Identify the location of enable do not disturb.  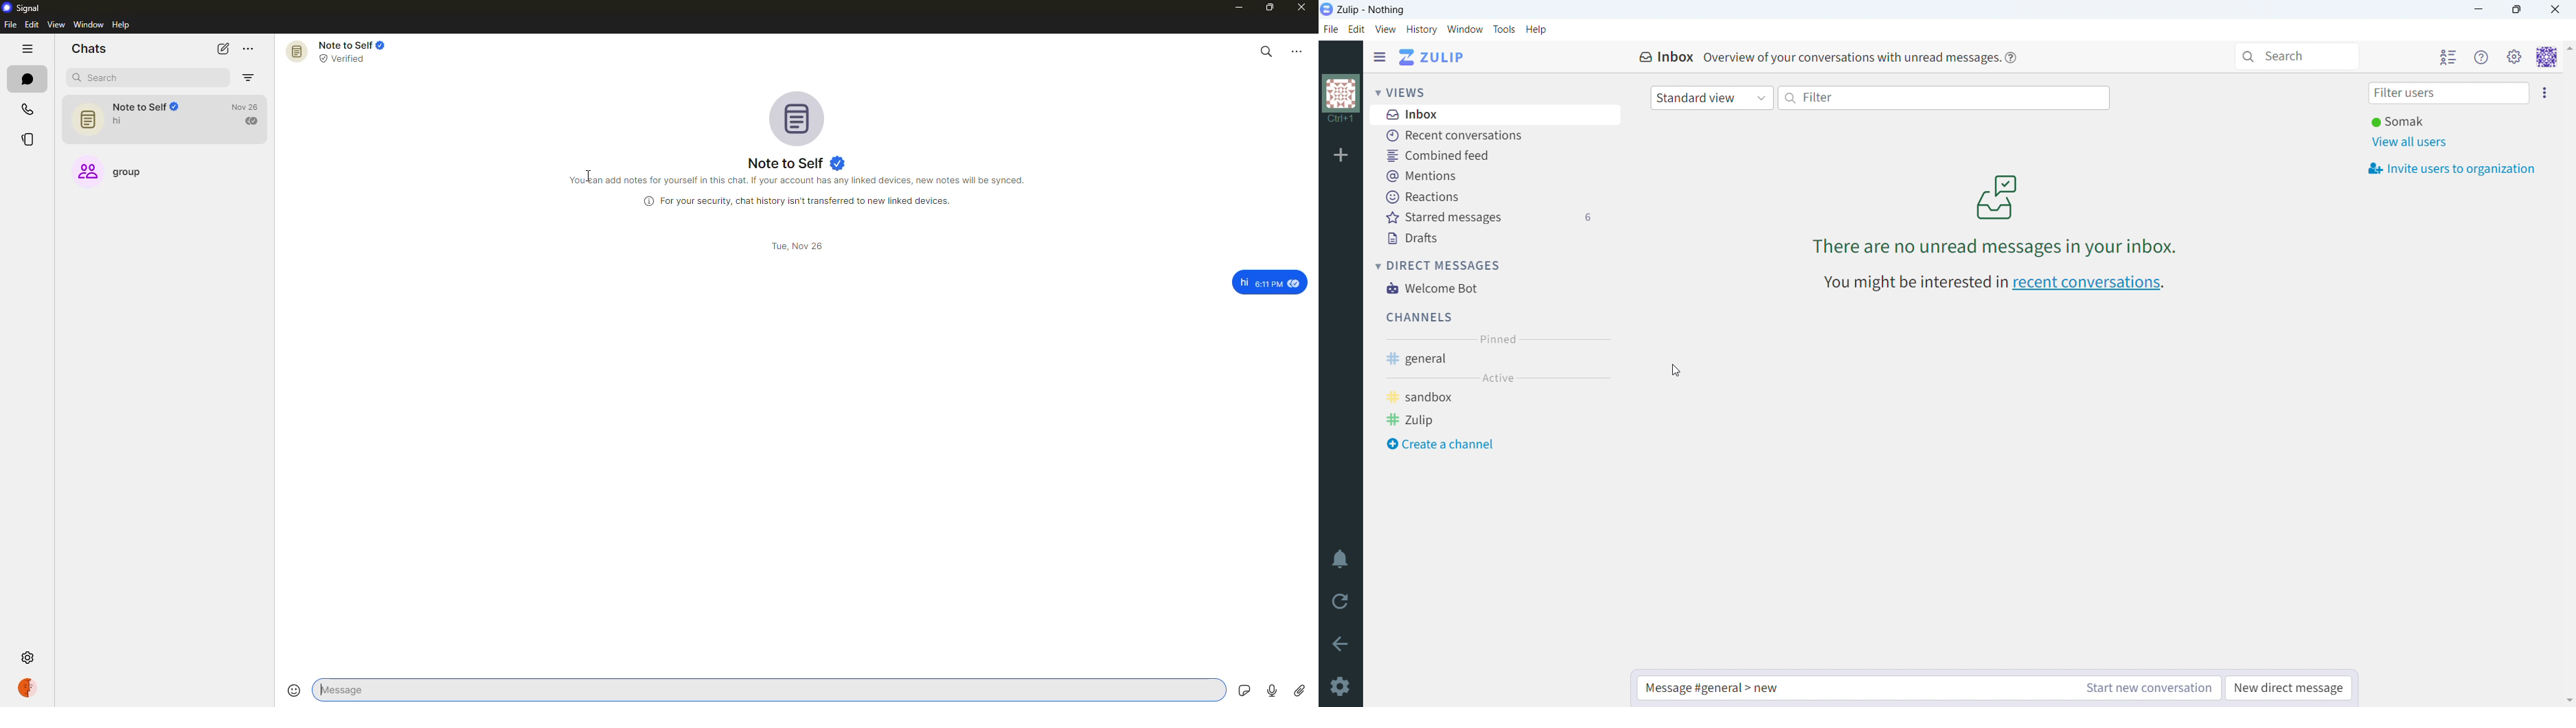
(1340, 559).